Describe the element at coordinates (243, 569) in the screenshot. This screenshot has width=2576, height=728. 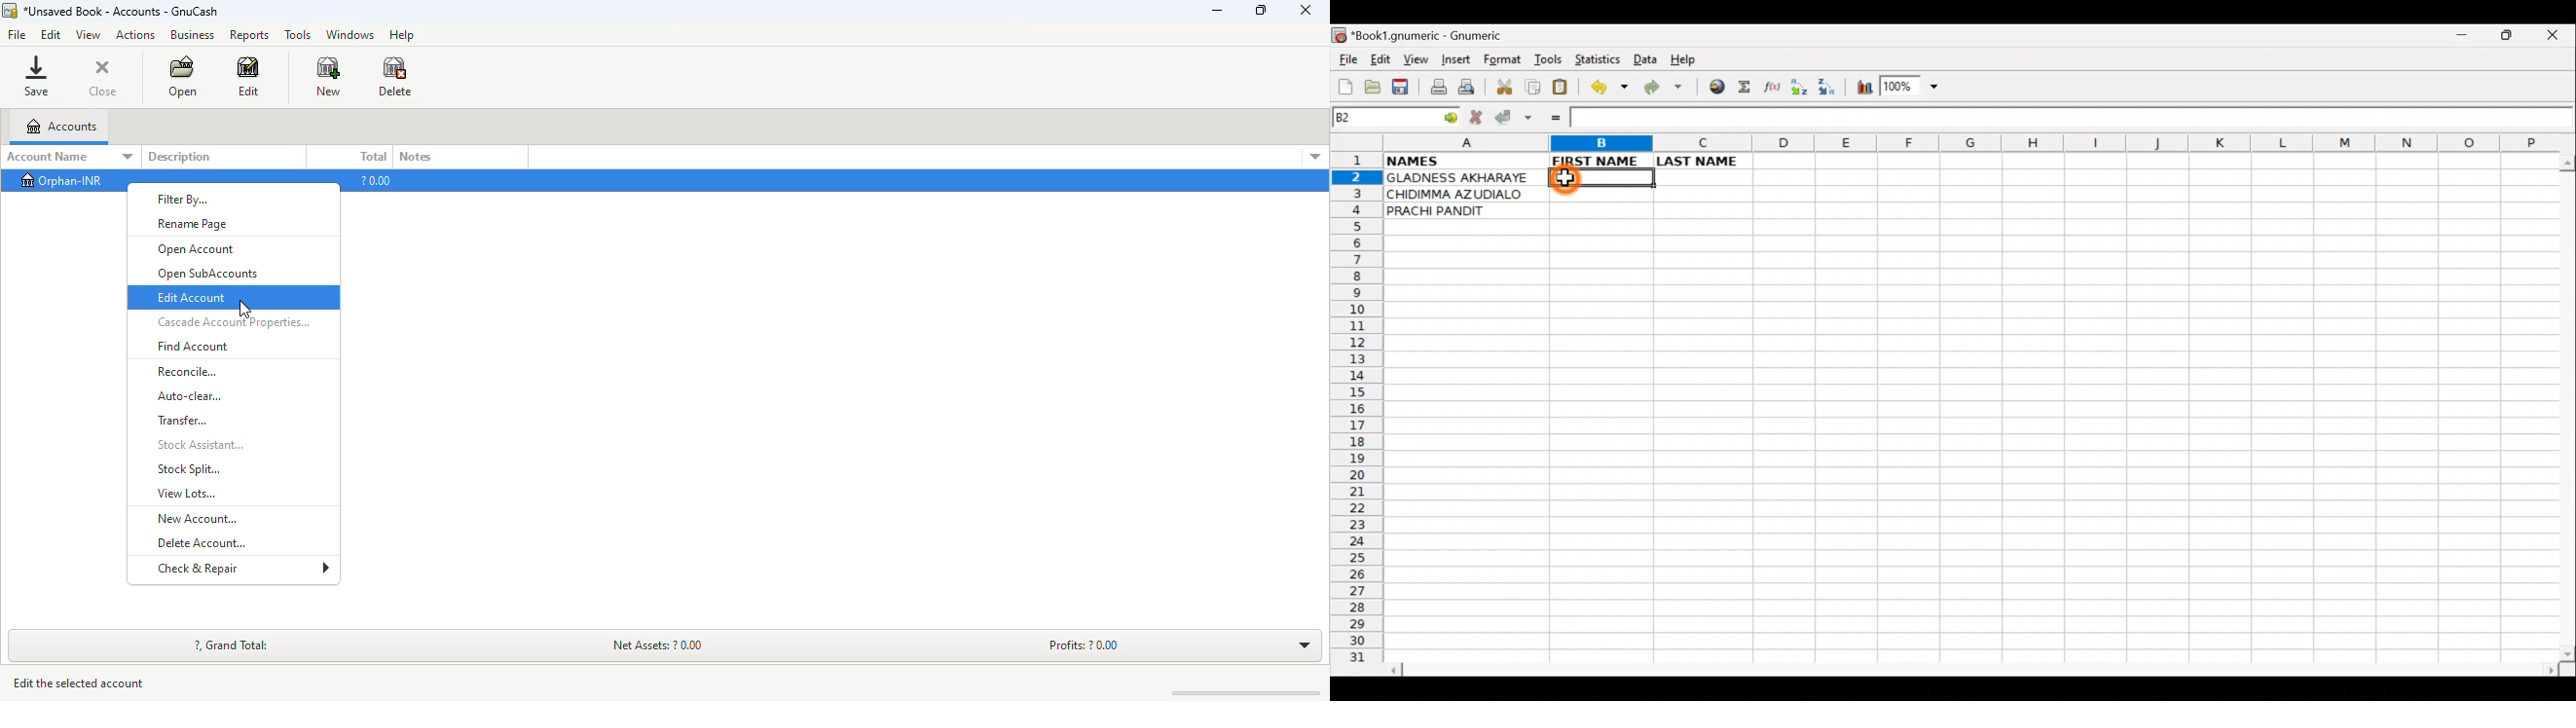
I see `check & repair` at that location.